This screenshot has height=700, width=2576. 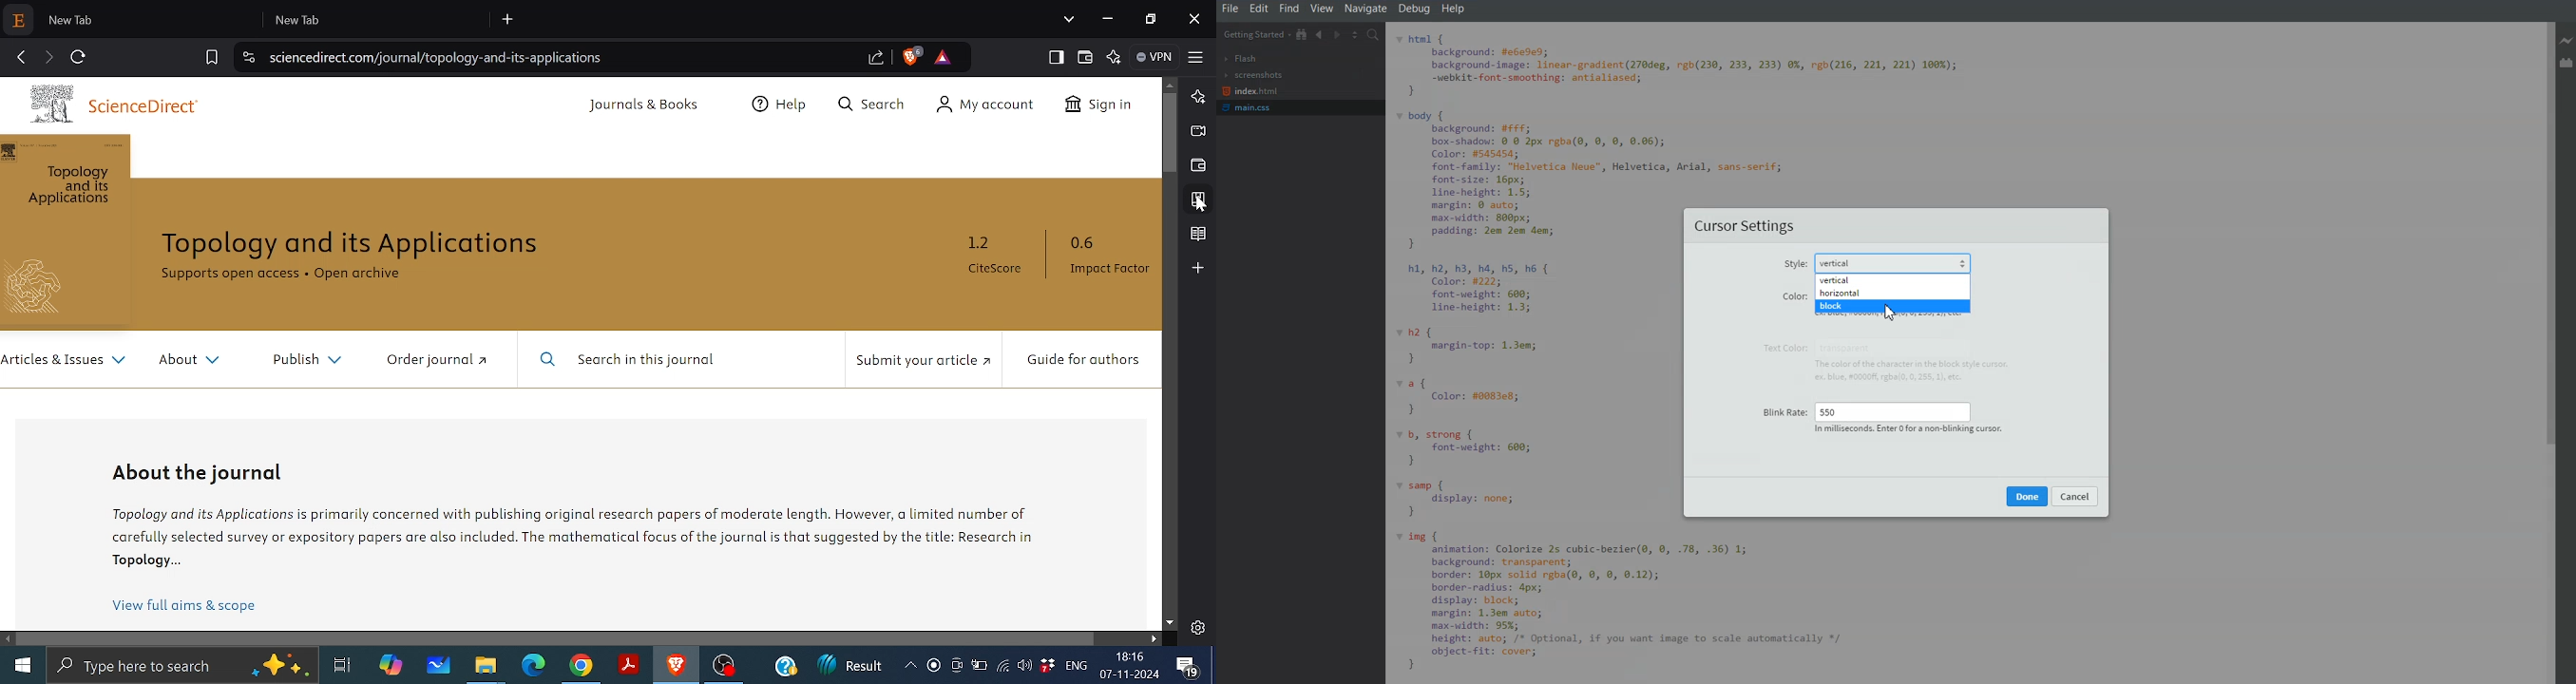 I want to click on Reading list, so click(x=1197, y=235).